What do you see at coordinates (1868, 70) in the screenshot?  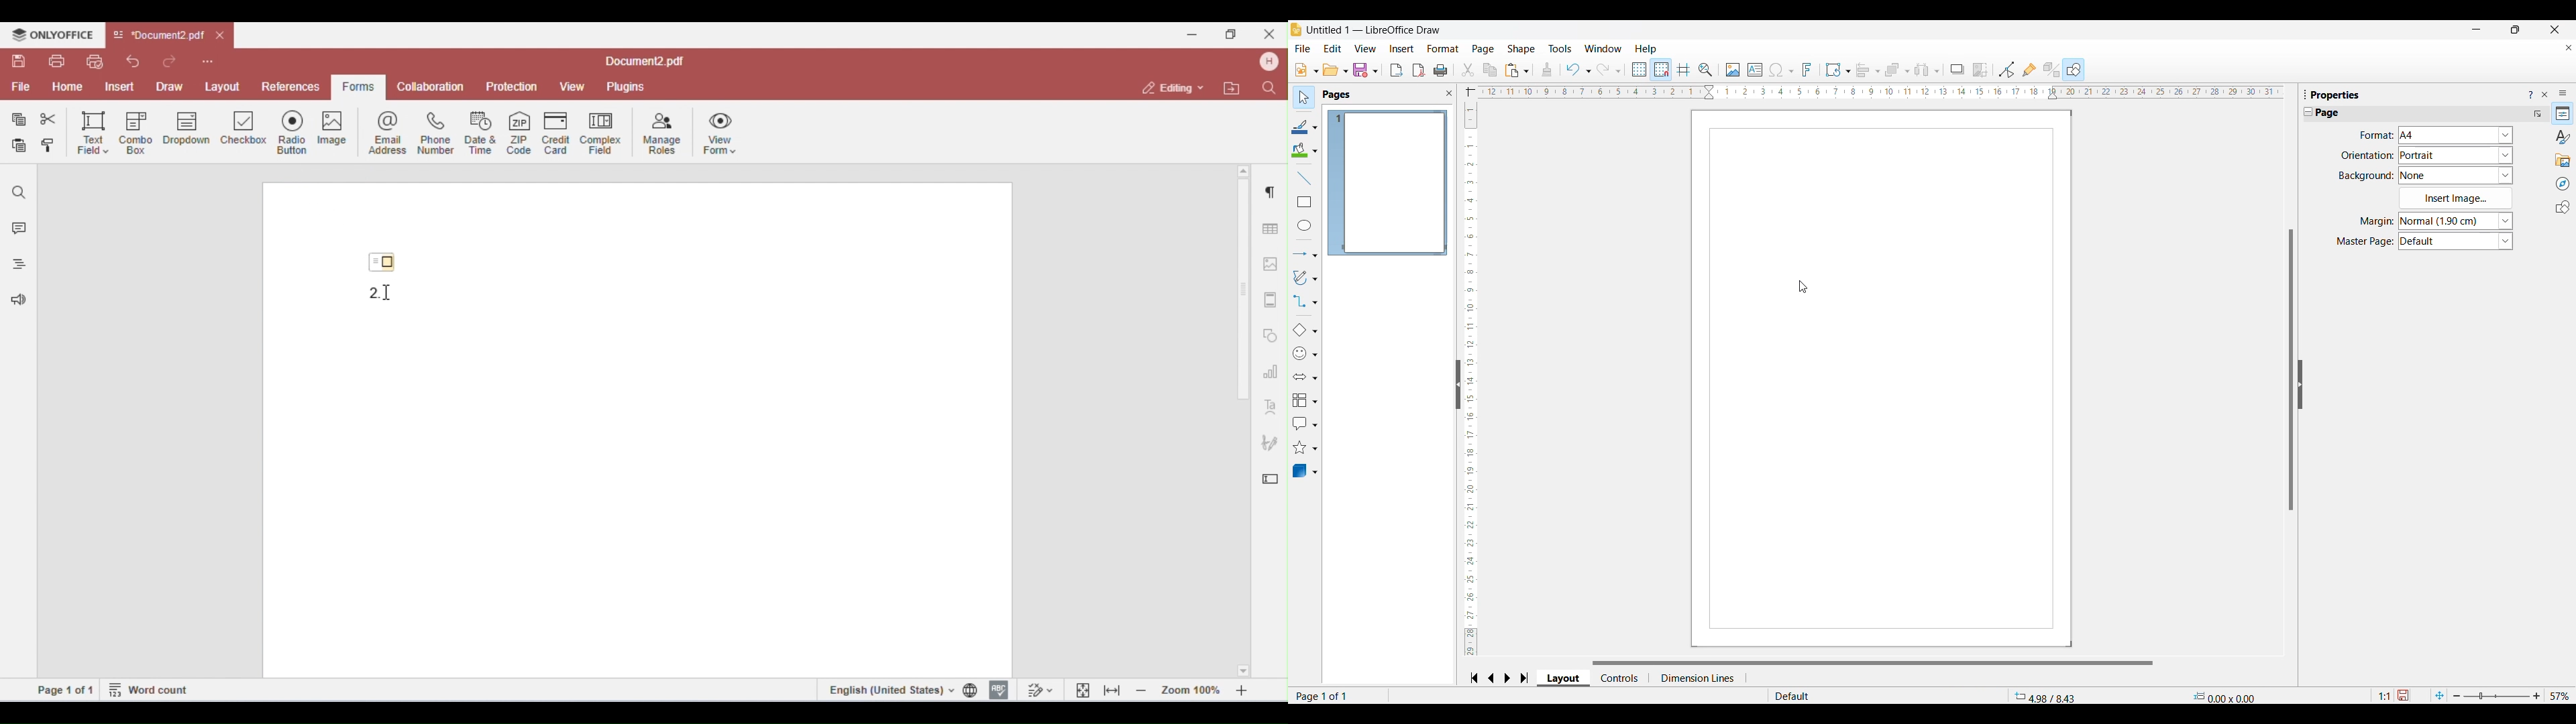 I see `Alignment options` at bounding box center [1868, 70].